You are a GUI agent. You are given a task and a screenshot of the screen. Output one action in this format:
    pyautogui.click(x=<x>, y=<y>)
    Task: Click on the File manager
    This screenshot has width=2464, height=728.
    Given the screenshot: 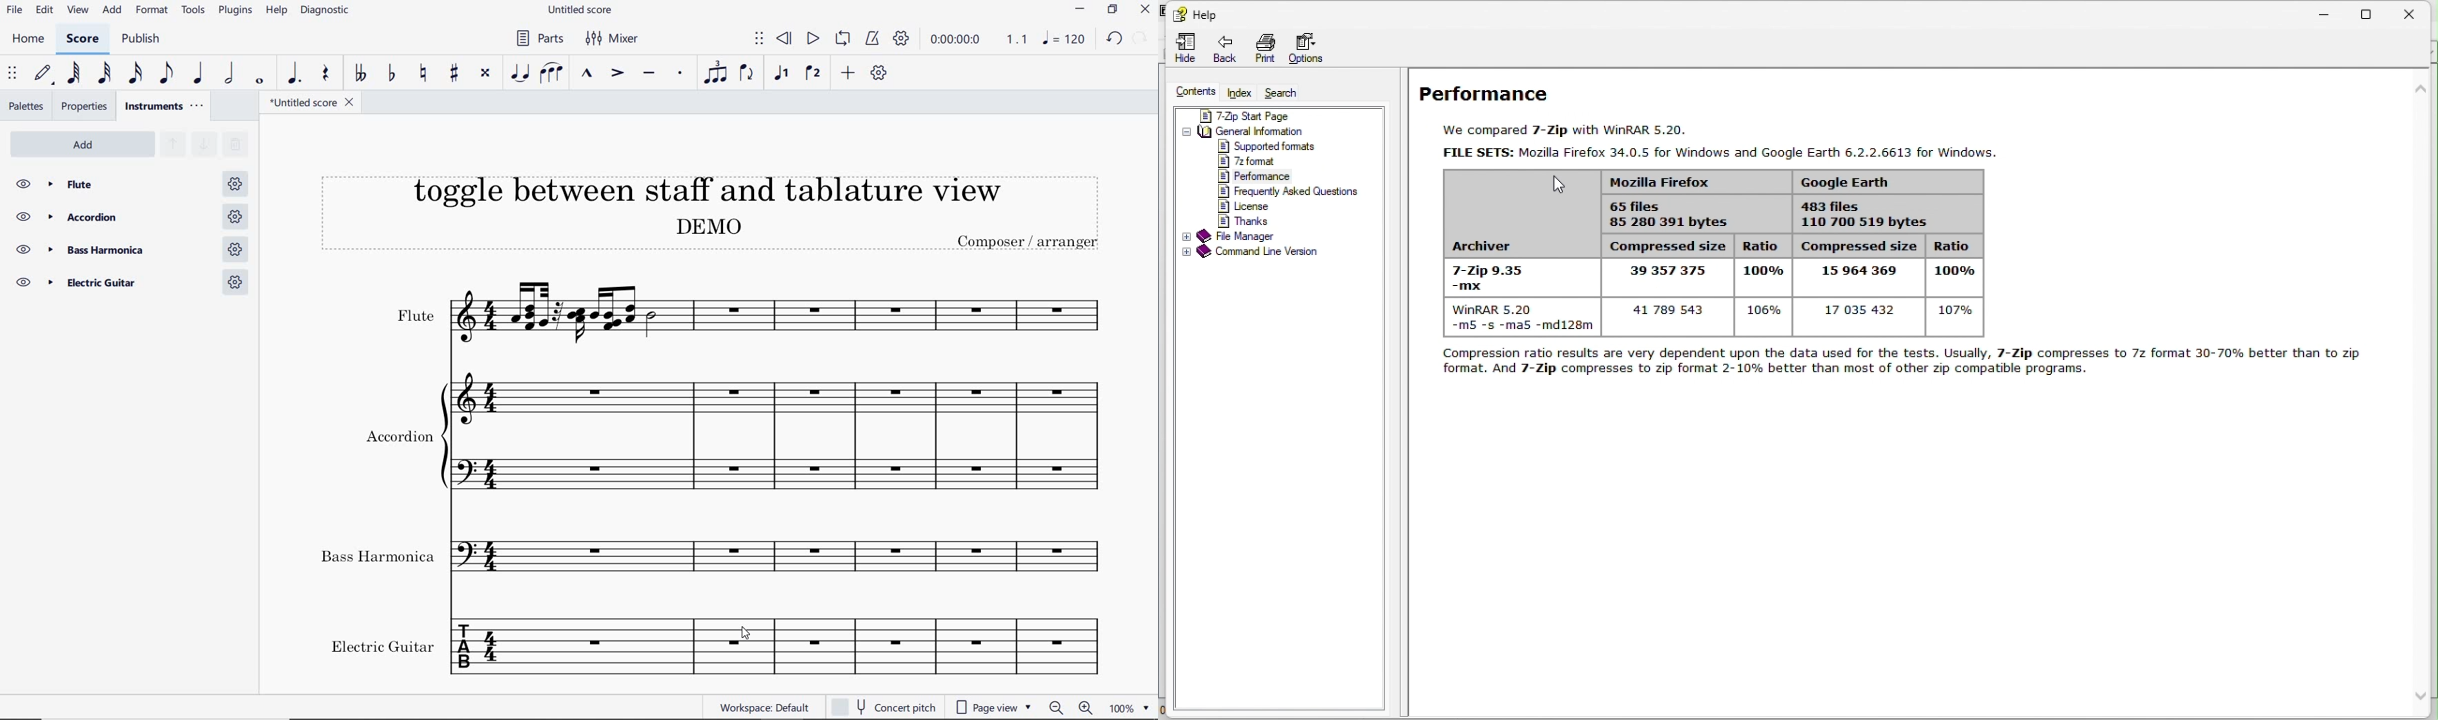 What is the action you would take?
    pyautogui.click(x=1233, y=236)
    